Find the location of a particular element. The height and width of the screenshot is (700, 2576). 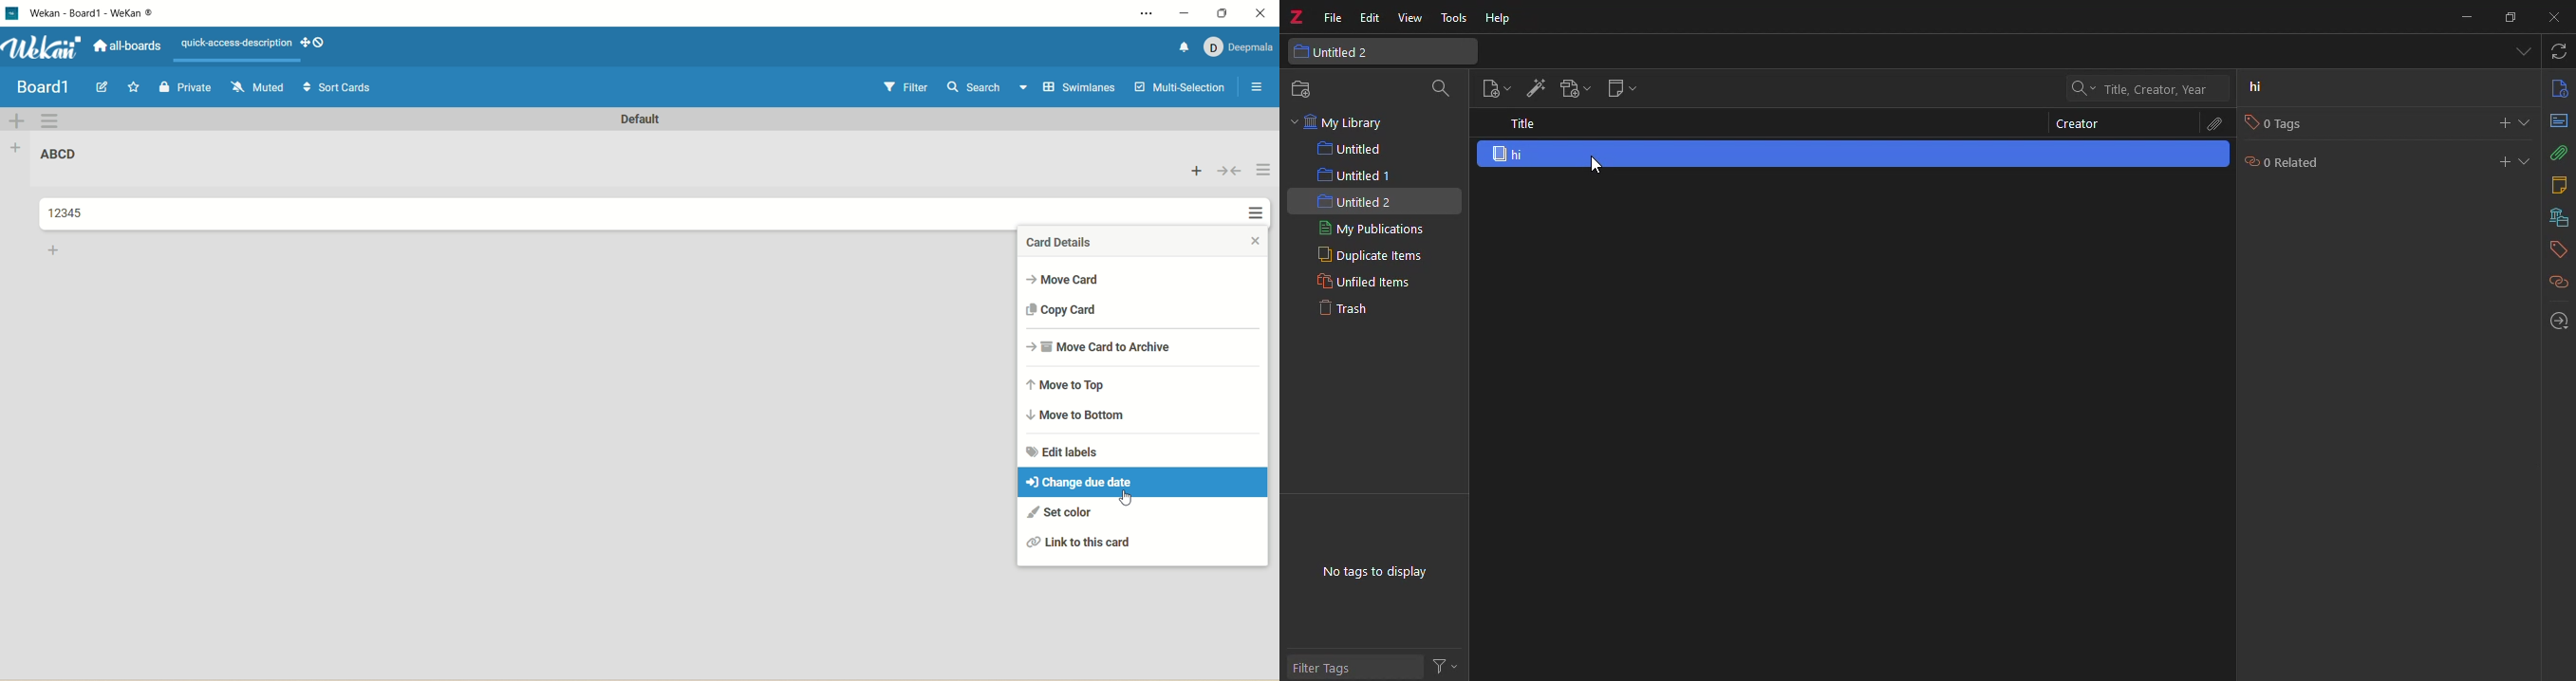

tools is located at coordinates (1456, 18).